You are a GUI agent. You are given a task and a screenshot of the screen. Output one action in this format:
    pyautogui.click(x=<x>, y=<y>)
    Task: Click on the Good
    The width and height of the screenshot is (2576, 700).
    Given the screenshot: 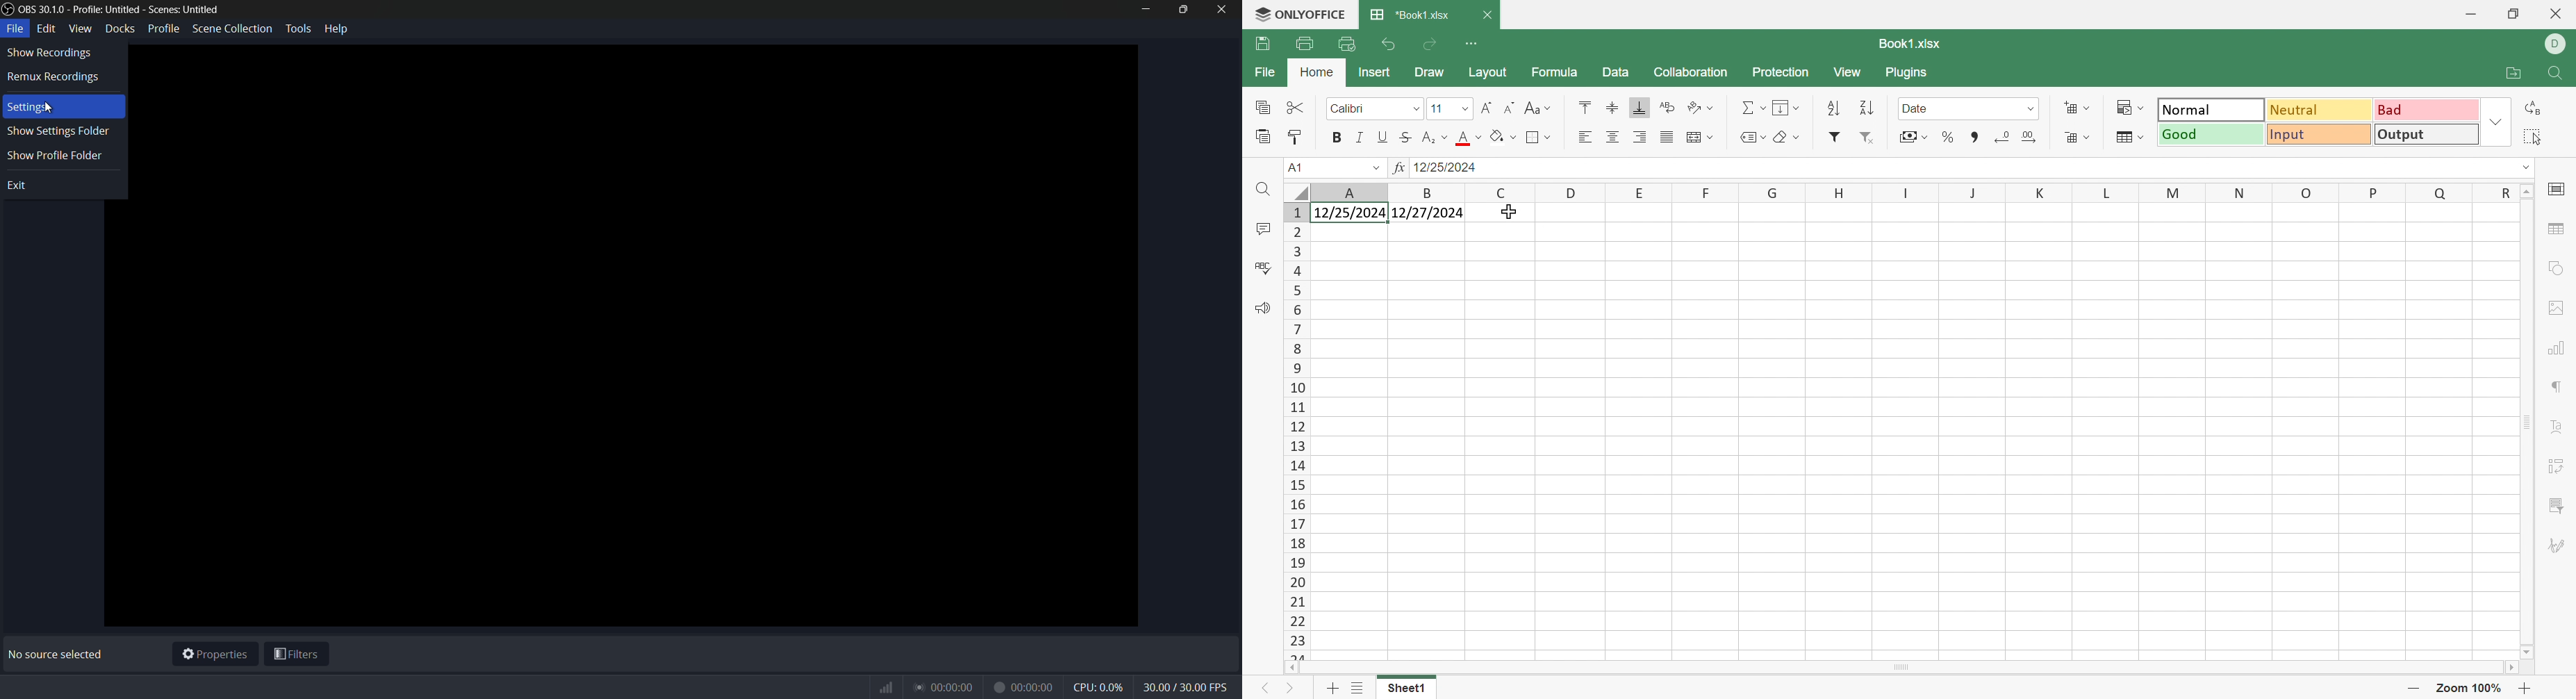 What is the action you would take?
    pyautogui.click(x=2208, y=135)
    